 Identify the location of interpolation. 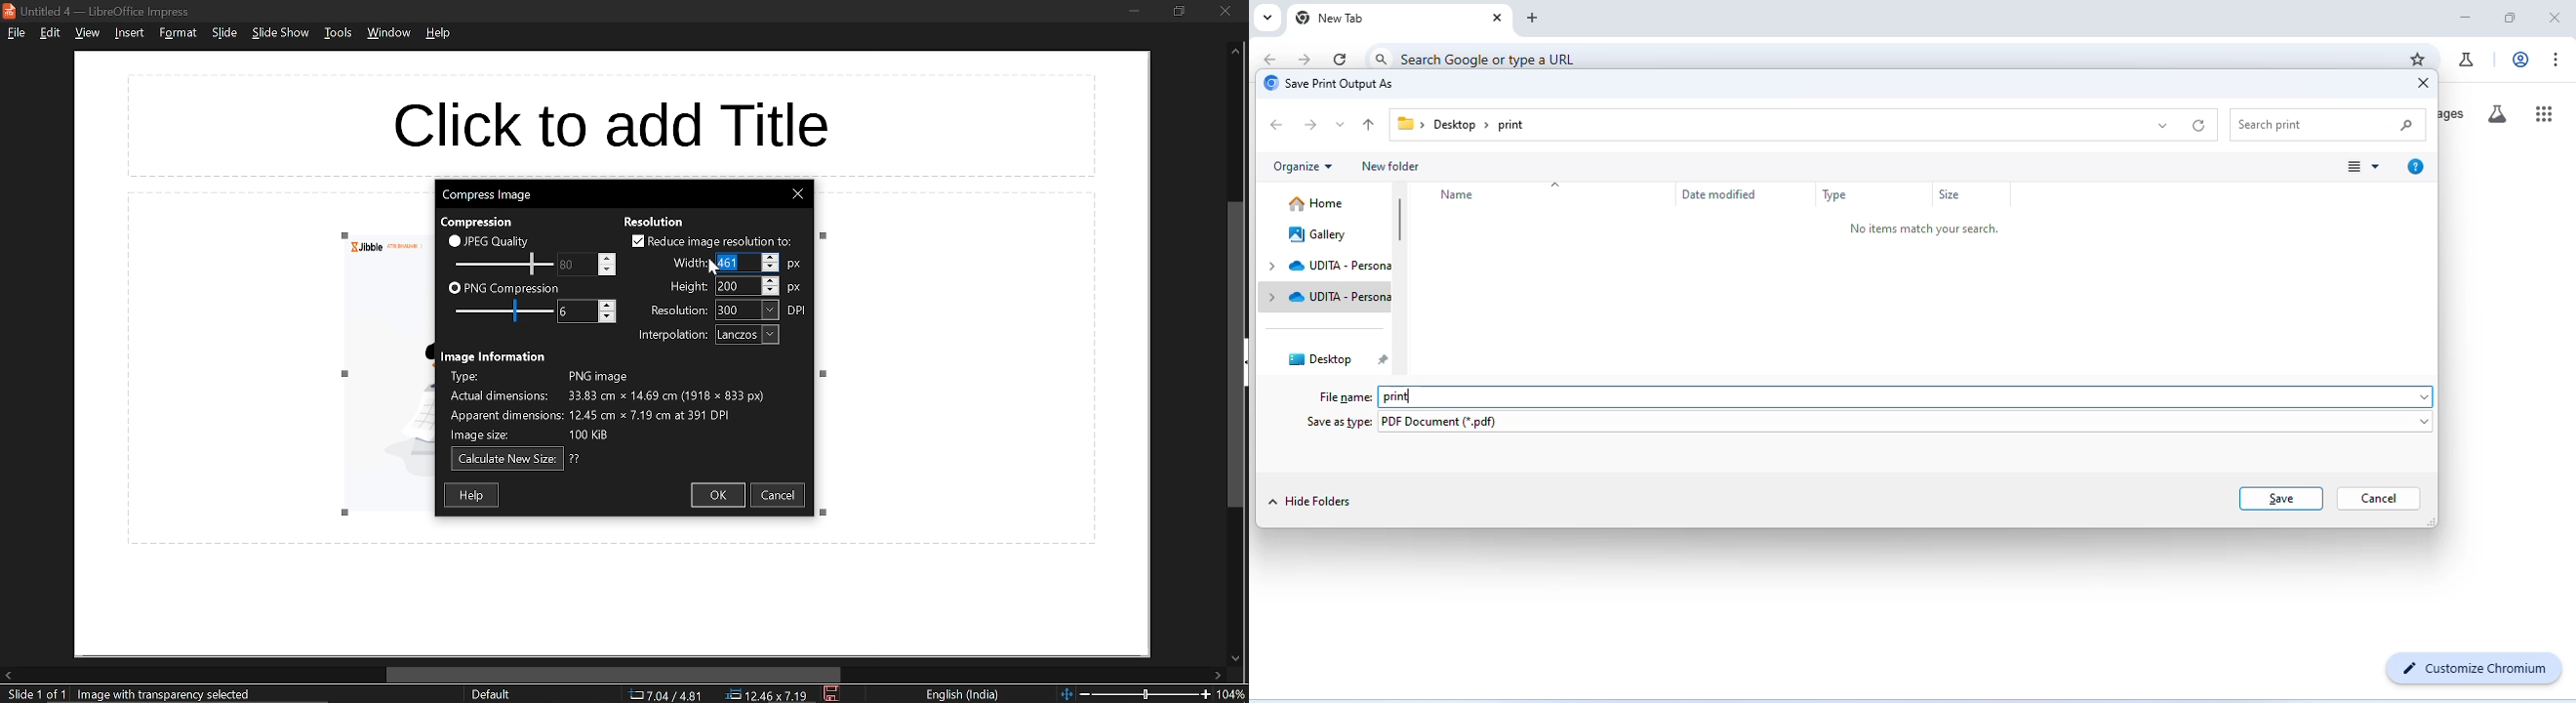
(746, 335).